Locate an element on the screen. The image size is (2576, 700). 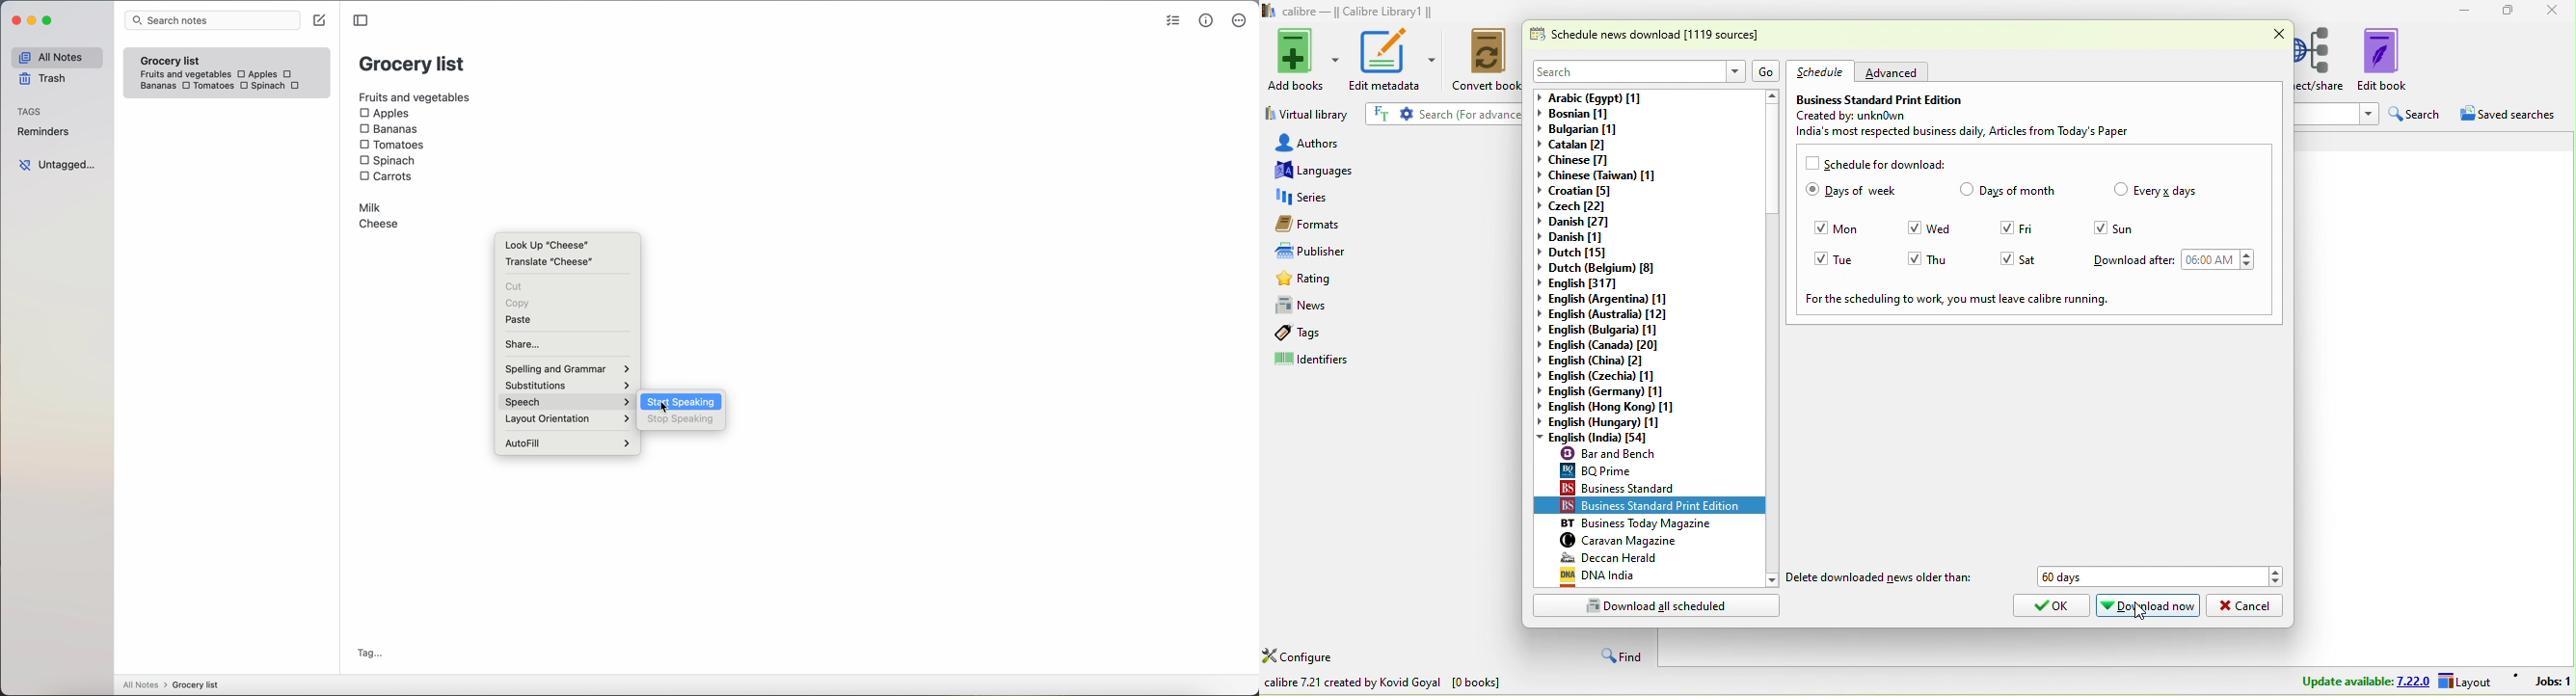
sun is located at coordinates (2130, 229).